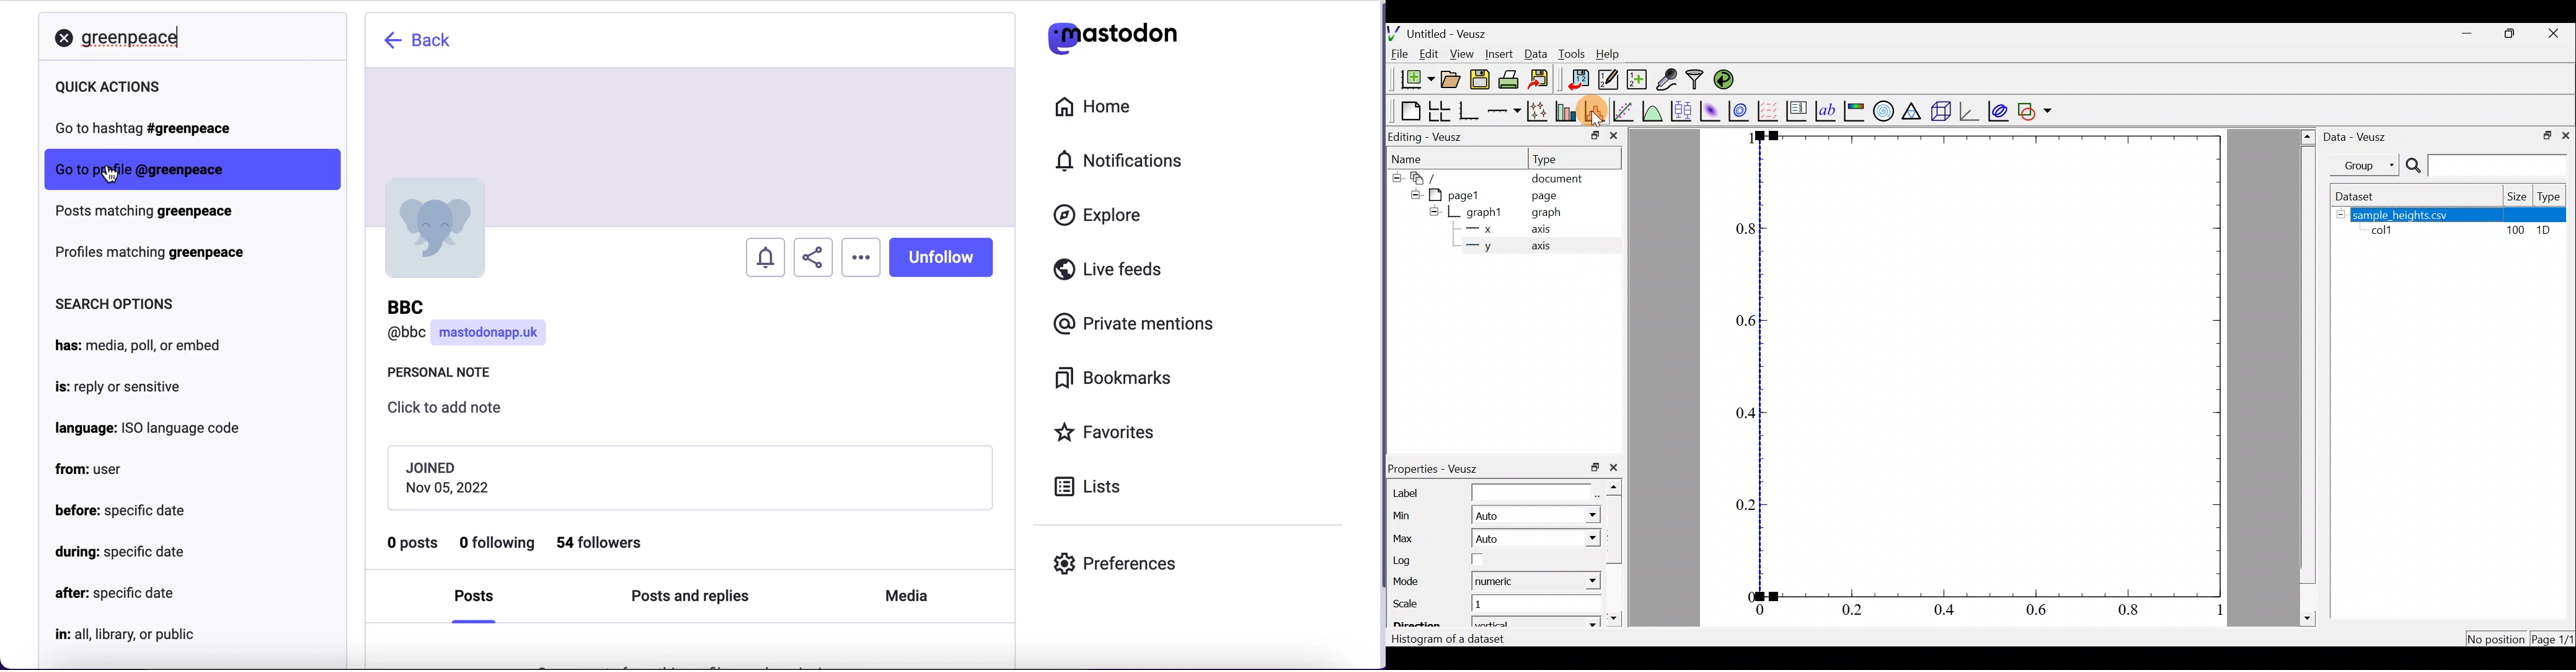 This screenshot has width=2576, height=672. I want to click on Data, so click(1536, 56).